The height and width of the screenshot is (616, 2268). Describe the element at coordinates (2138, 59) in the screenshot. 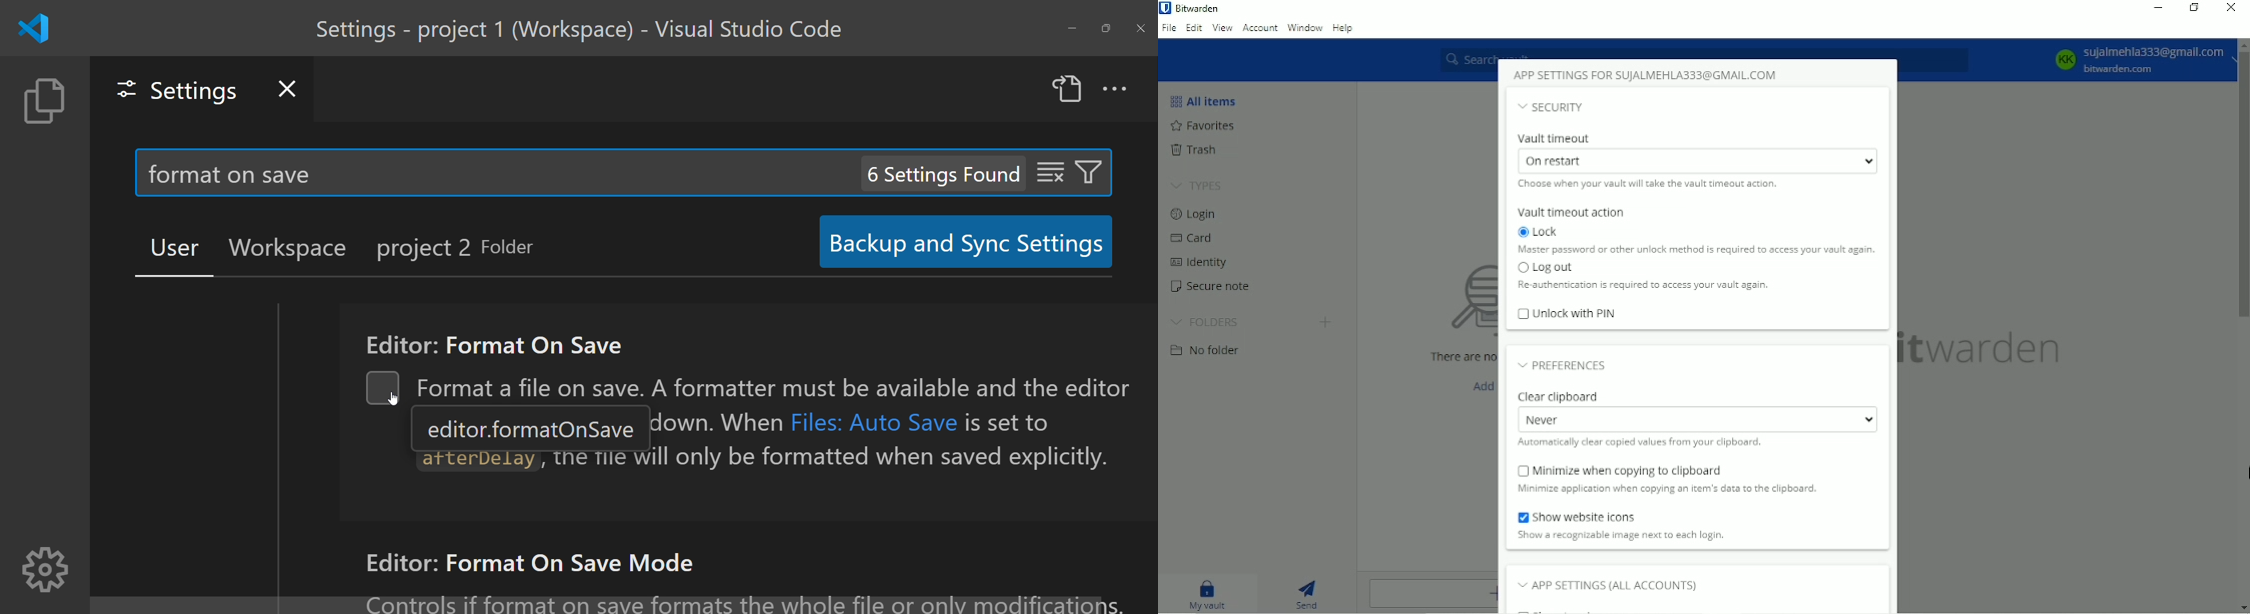

I see `KK sujalmehla333@gmail.com      bitwarden.com` at that location.